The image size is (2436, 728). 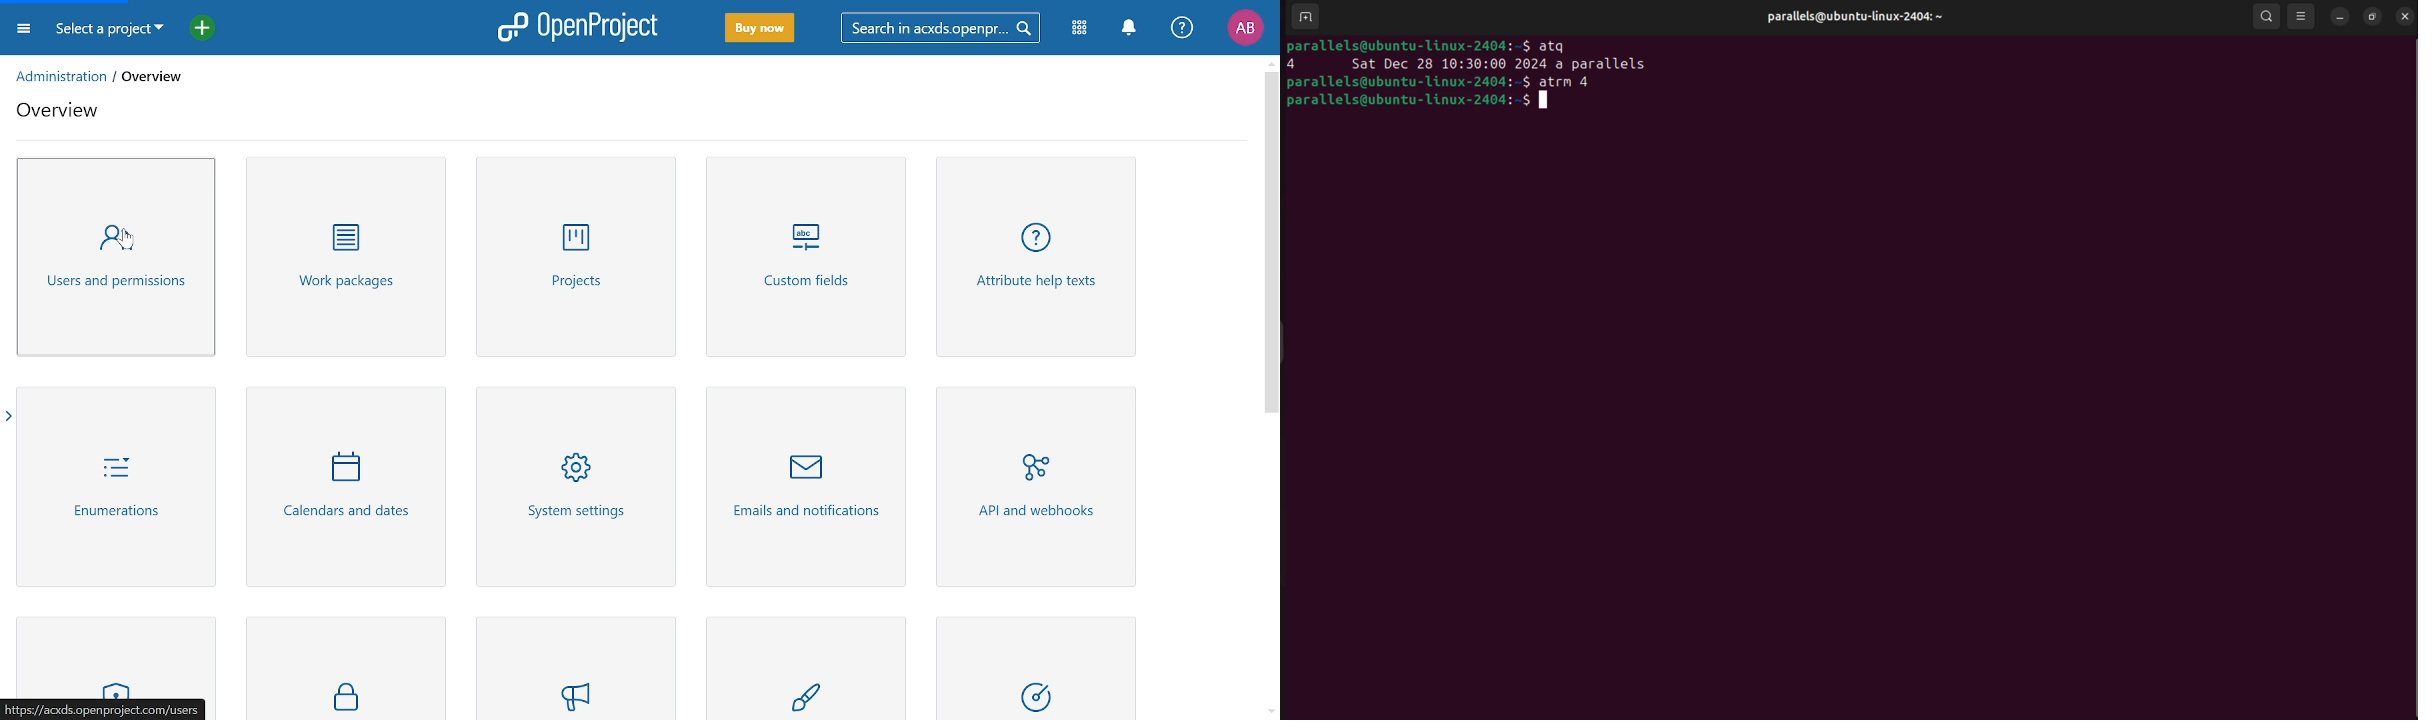 I want to click on current path "Administration/ overview", so click(x=103, y=75).